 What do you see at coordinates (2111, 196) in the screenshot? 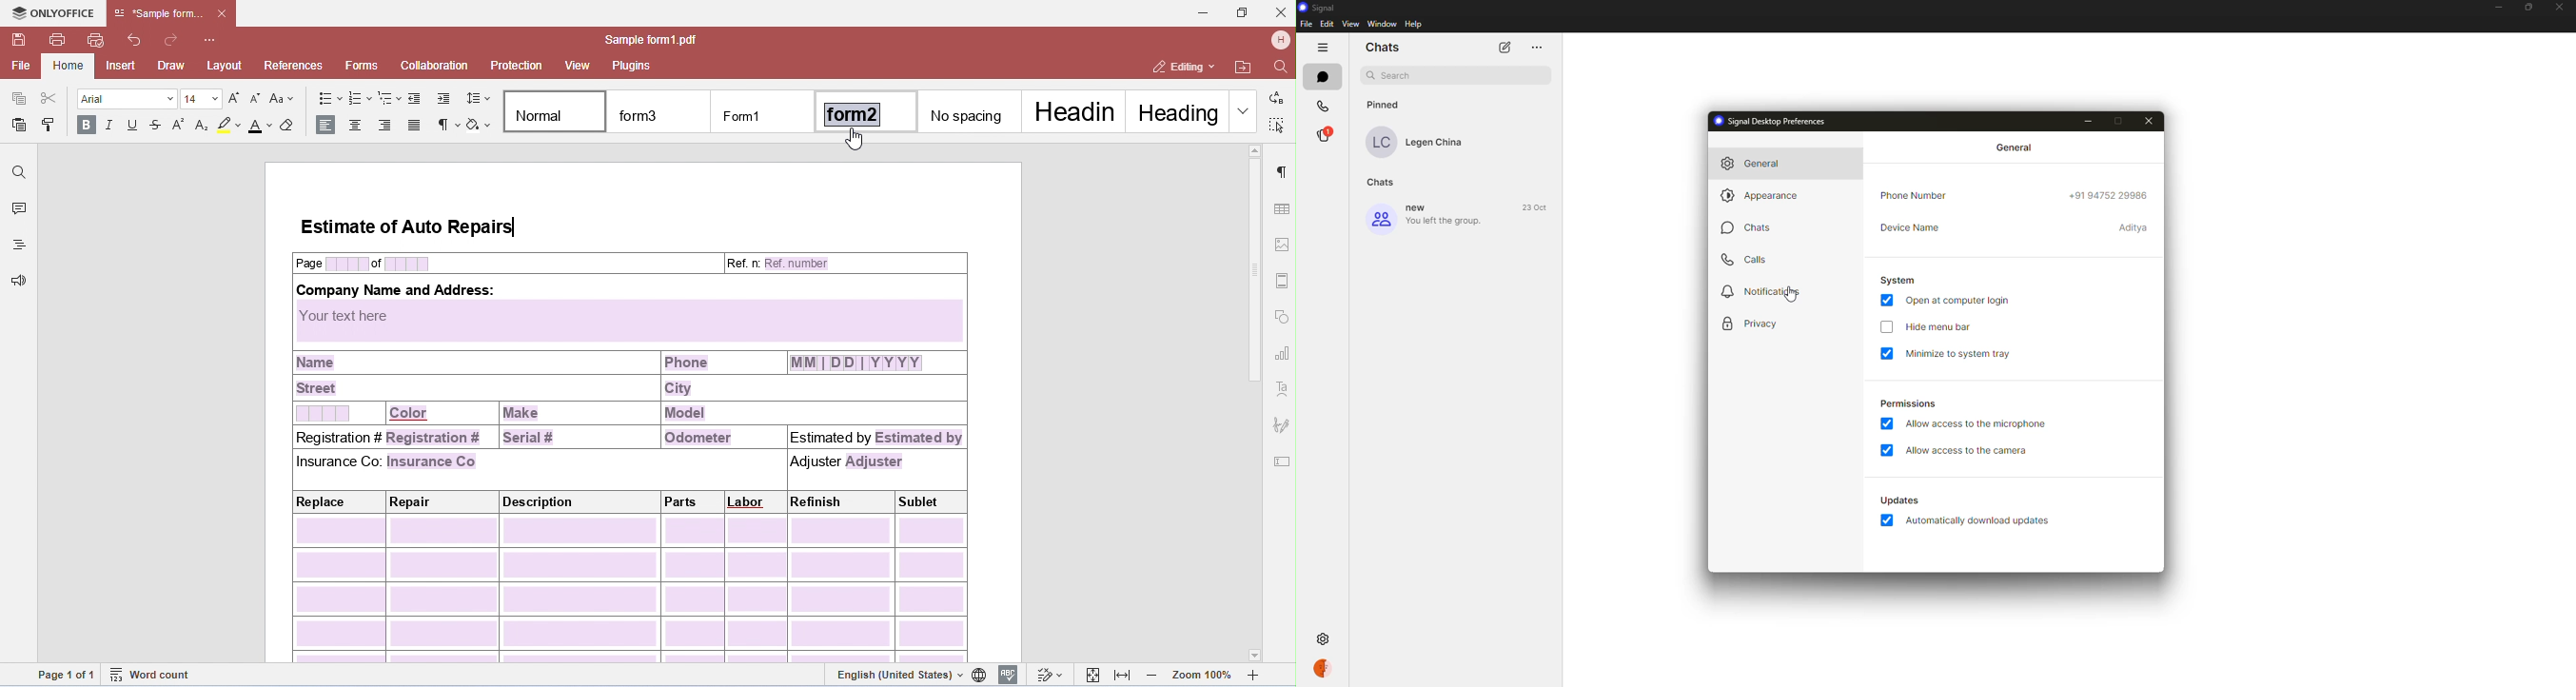
I see `phone number` at bounding box center [2111, 196].